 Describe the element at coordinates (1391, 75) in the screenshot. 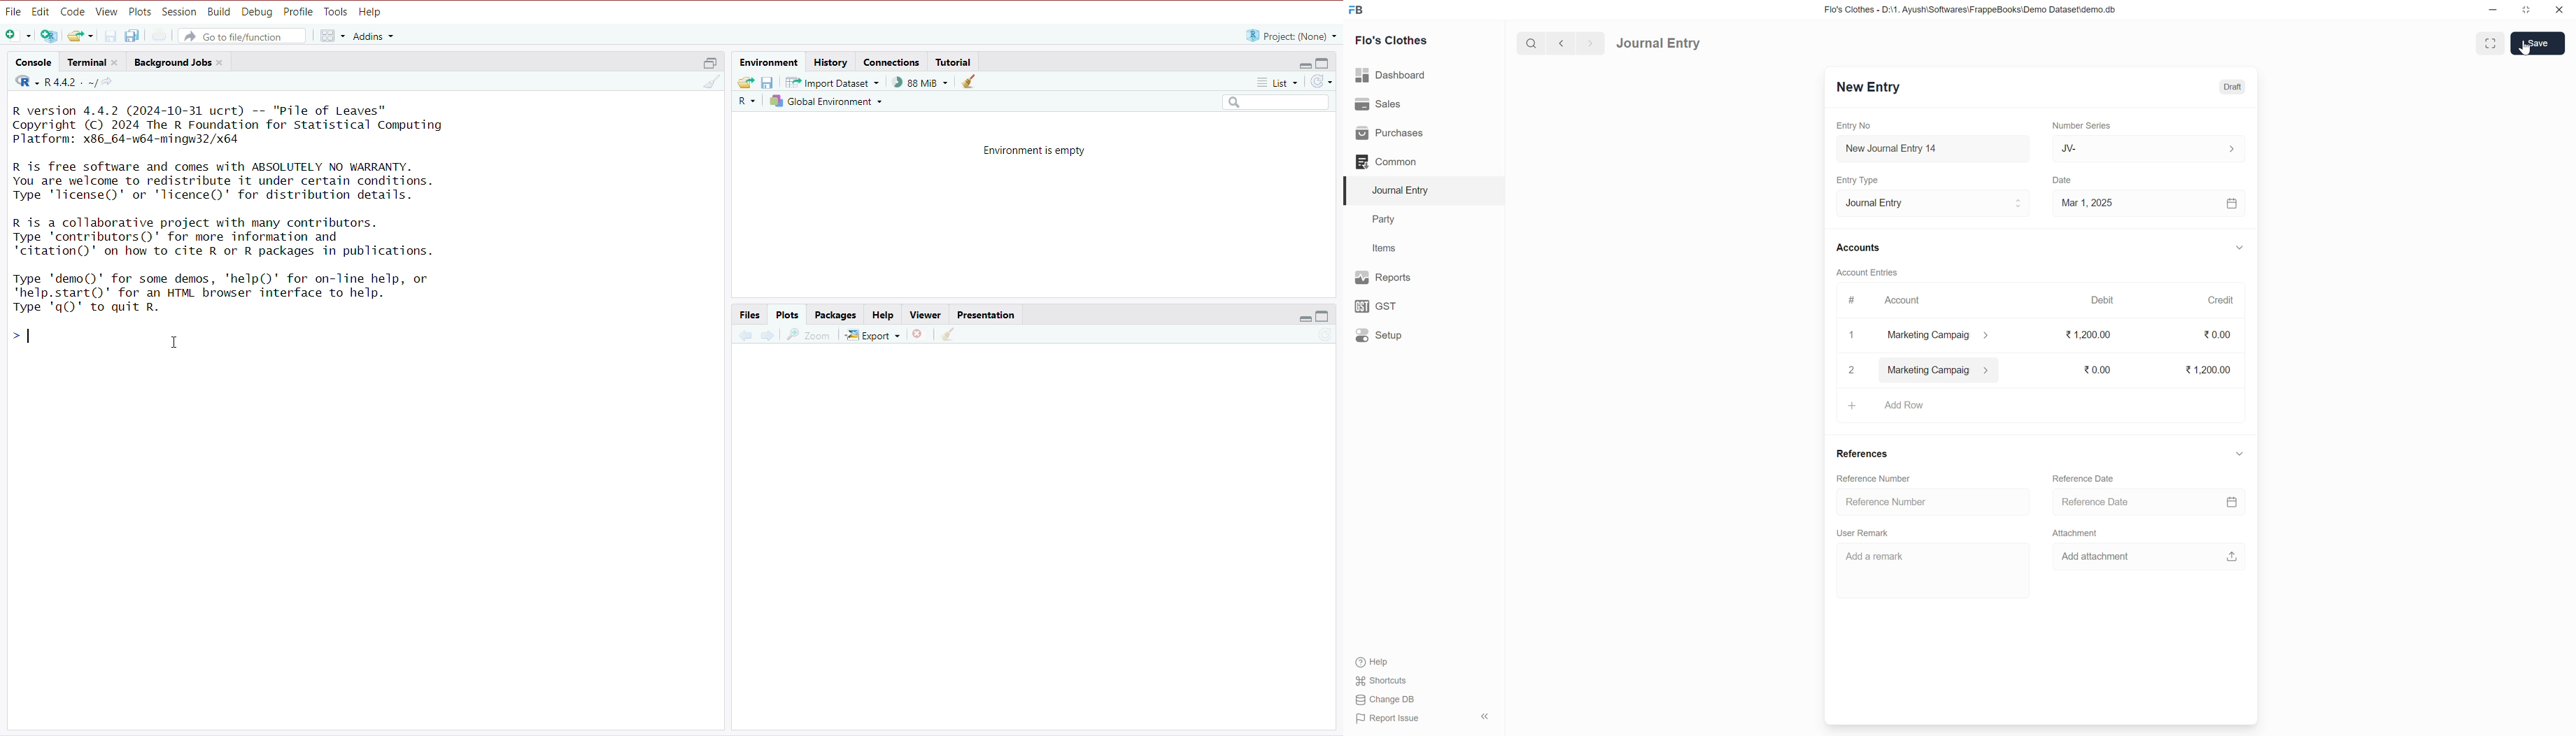

I see `Dashboard` at that location.